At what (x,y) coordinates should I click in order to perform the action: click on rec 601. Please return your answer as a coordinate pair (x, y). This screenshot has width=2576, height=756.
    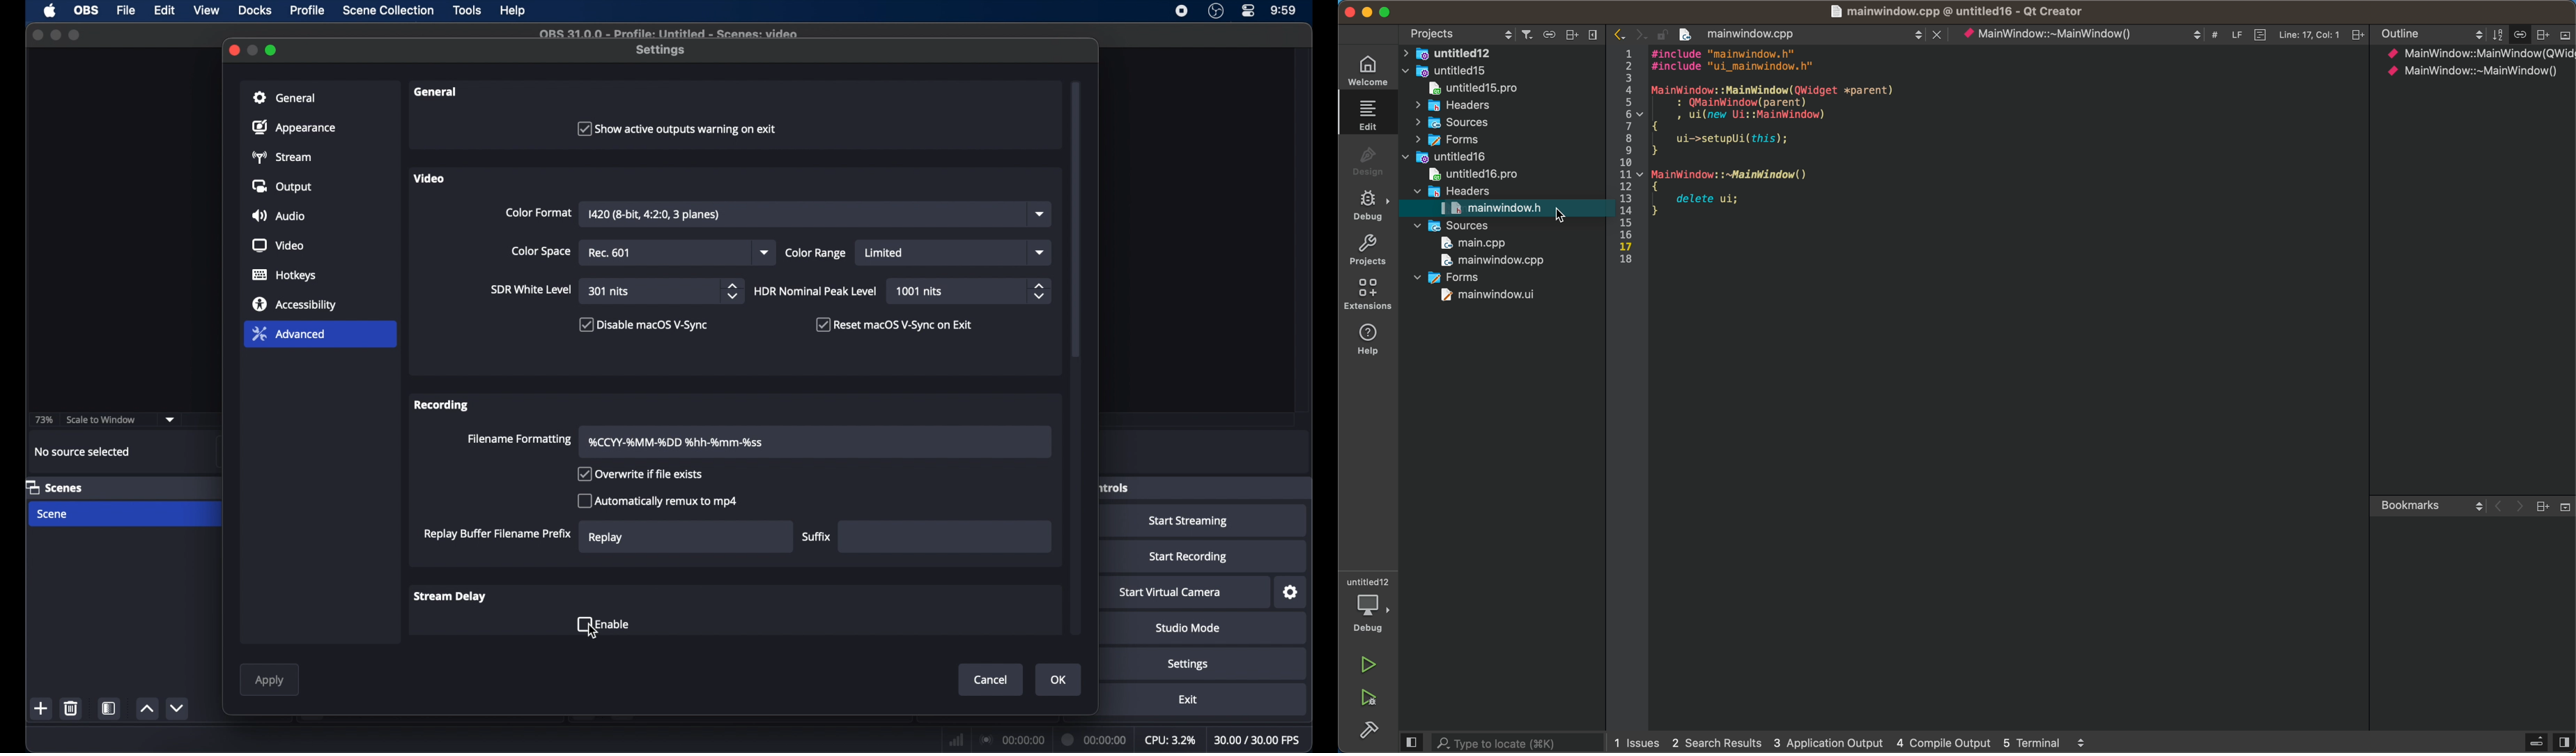
    Looking at the image, I should click on (609, 253).